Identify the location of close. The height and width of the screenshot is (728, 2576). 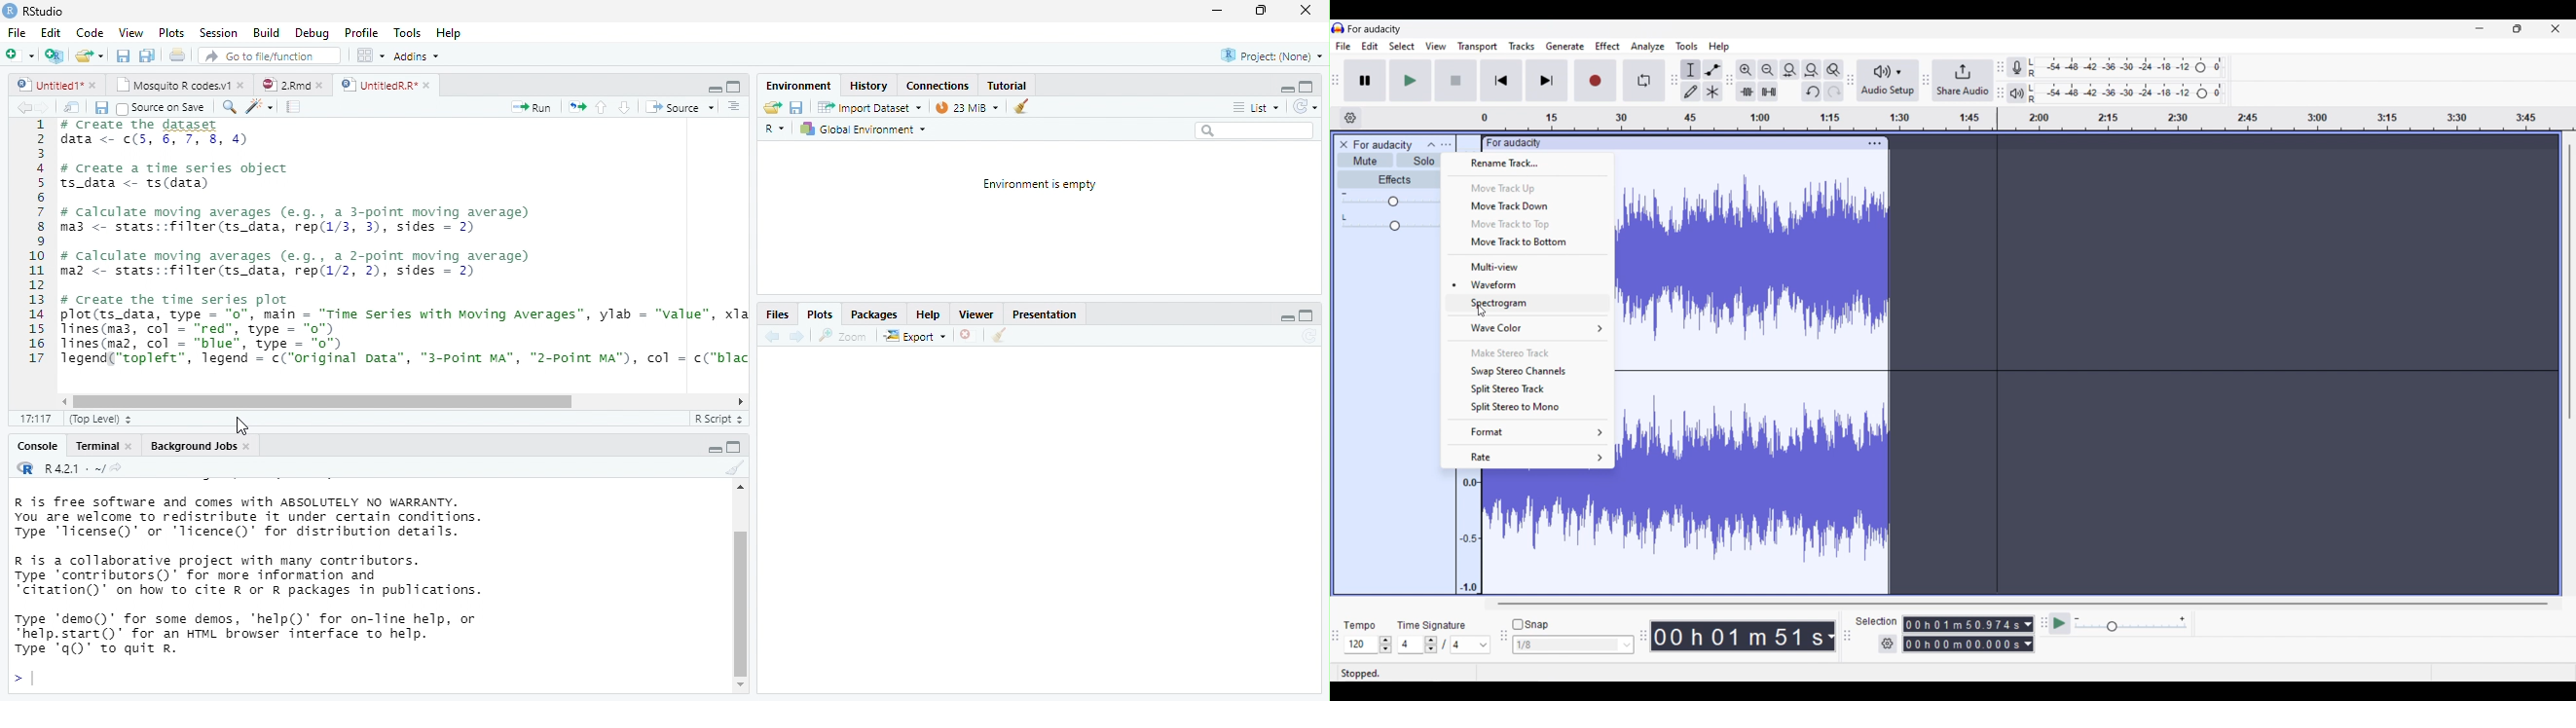
(1305, 11).